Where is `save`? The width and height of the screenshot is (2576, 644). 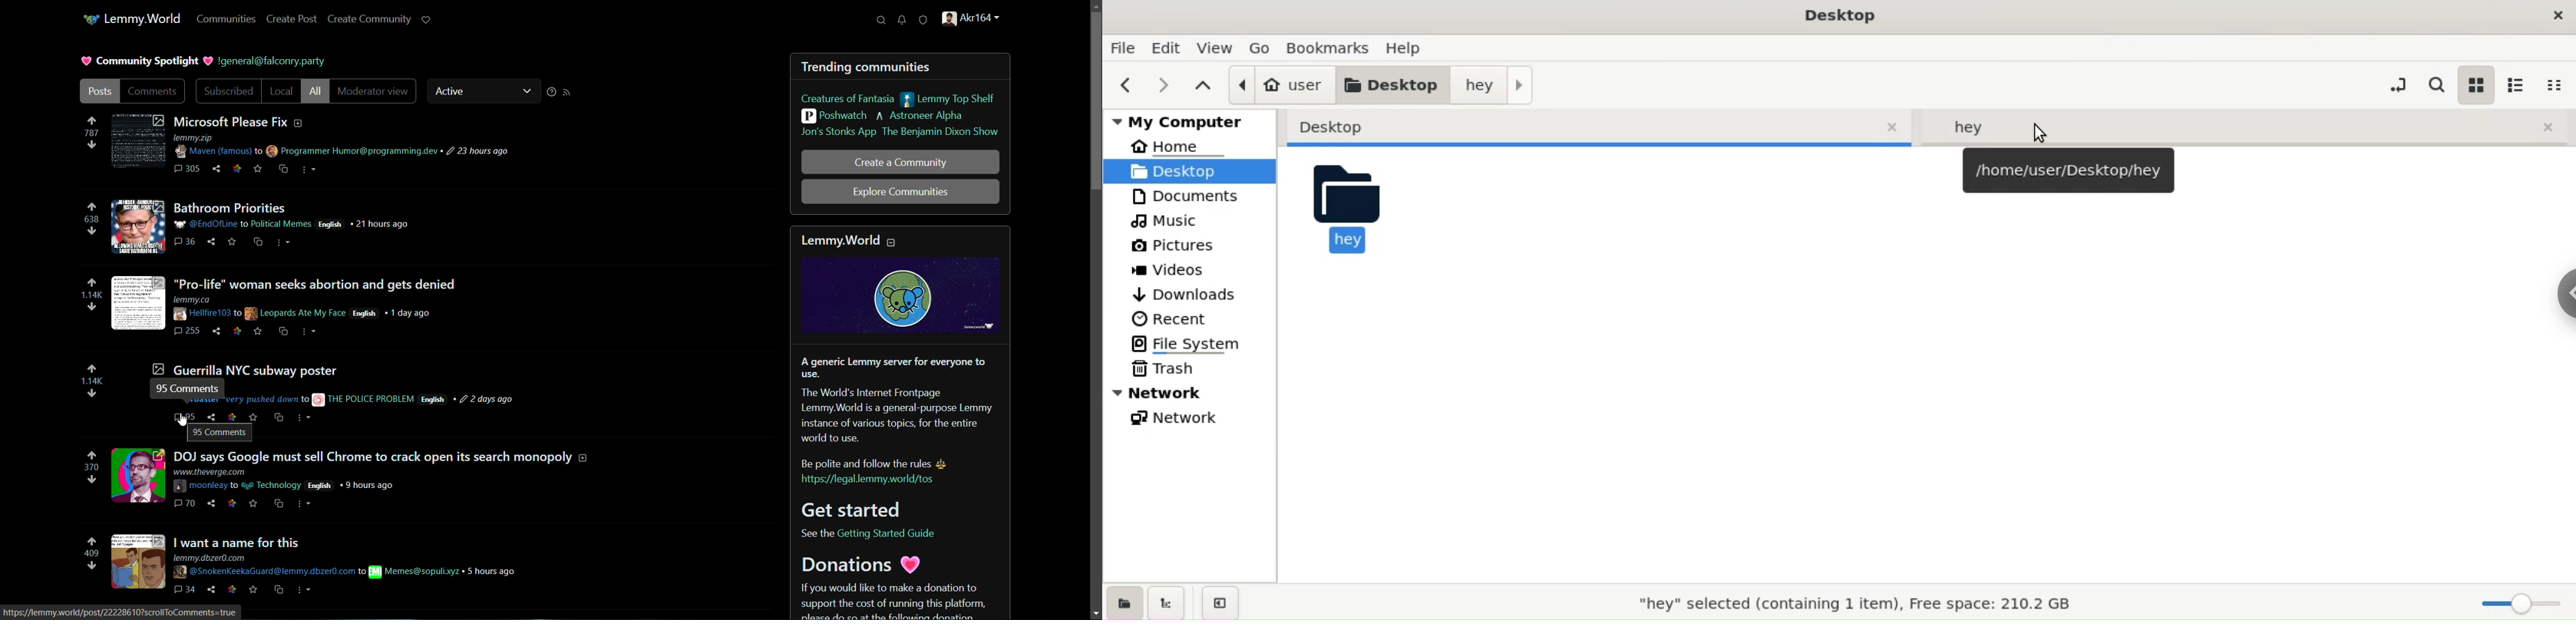
save is located at coordinates (254, 588).